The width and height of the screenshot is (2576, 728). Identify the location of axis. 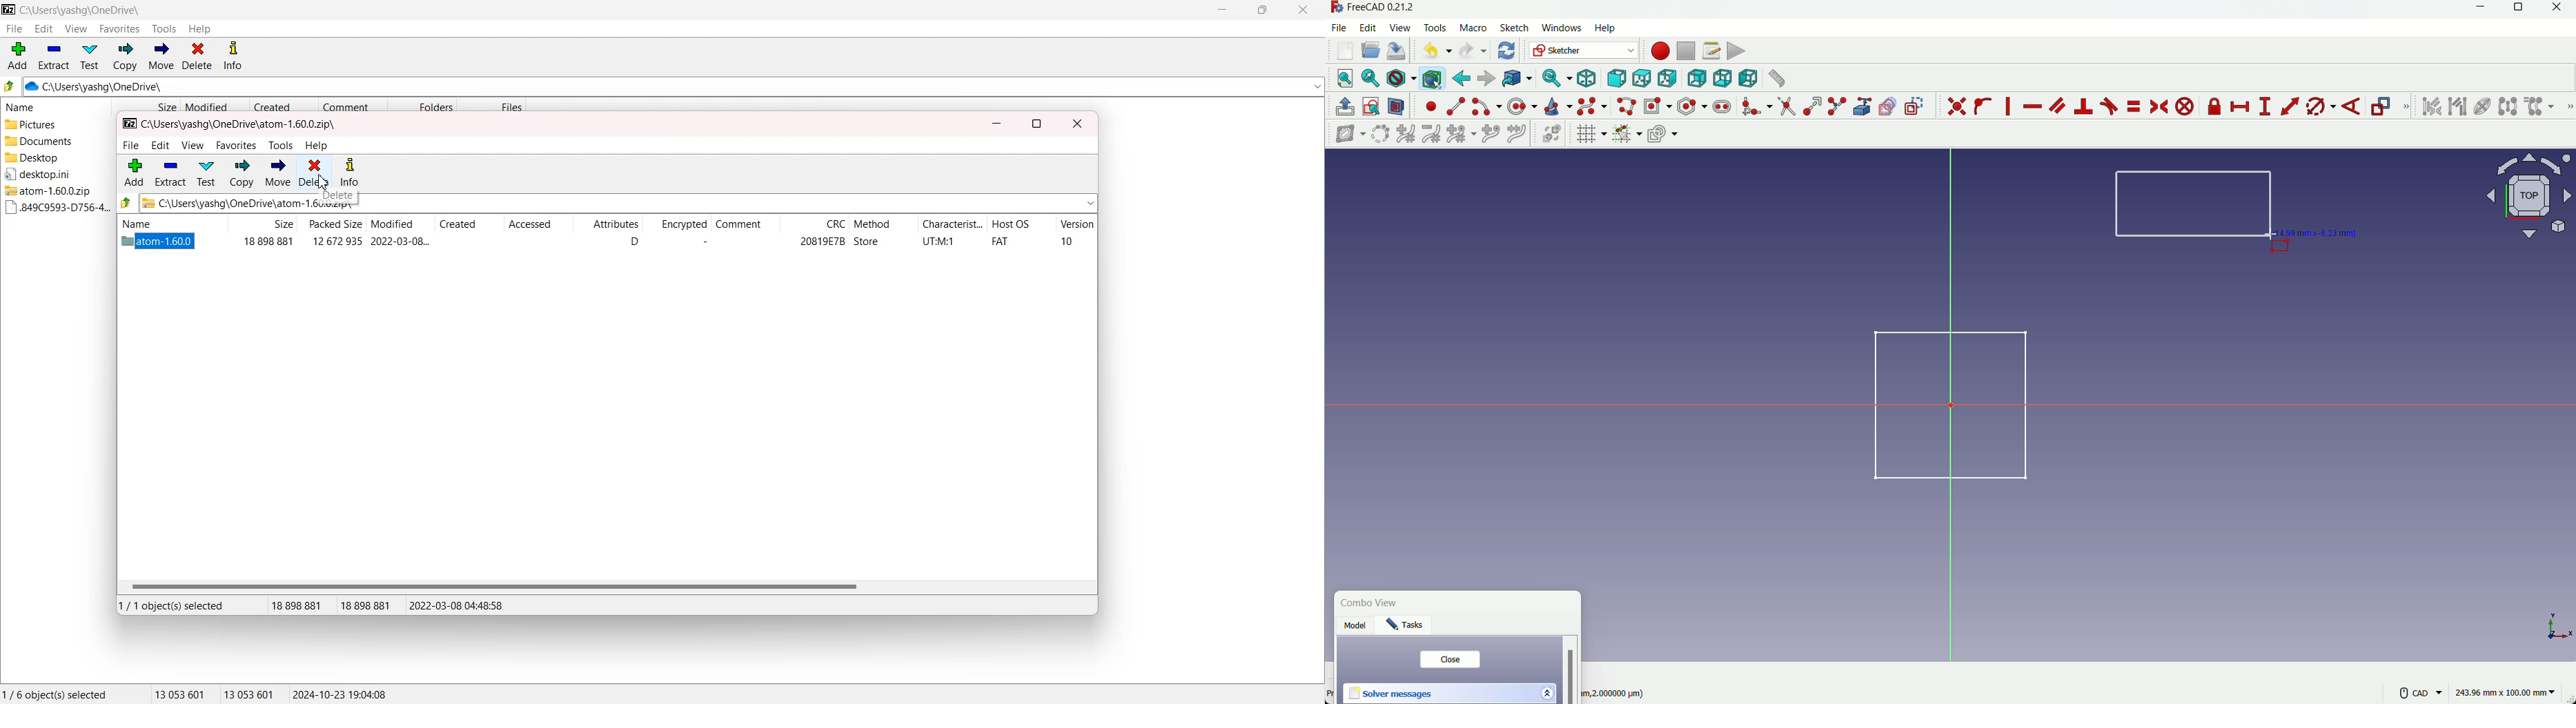
(2555, 624).